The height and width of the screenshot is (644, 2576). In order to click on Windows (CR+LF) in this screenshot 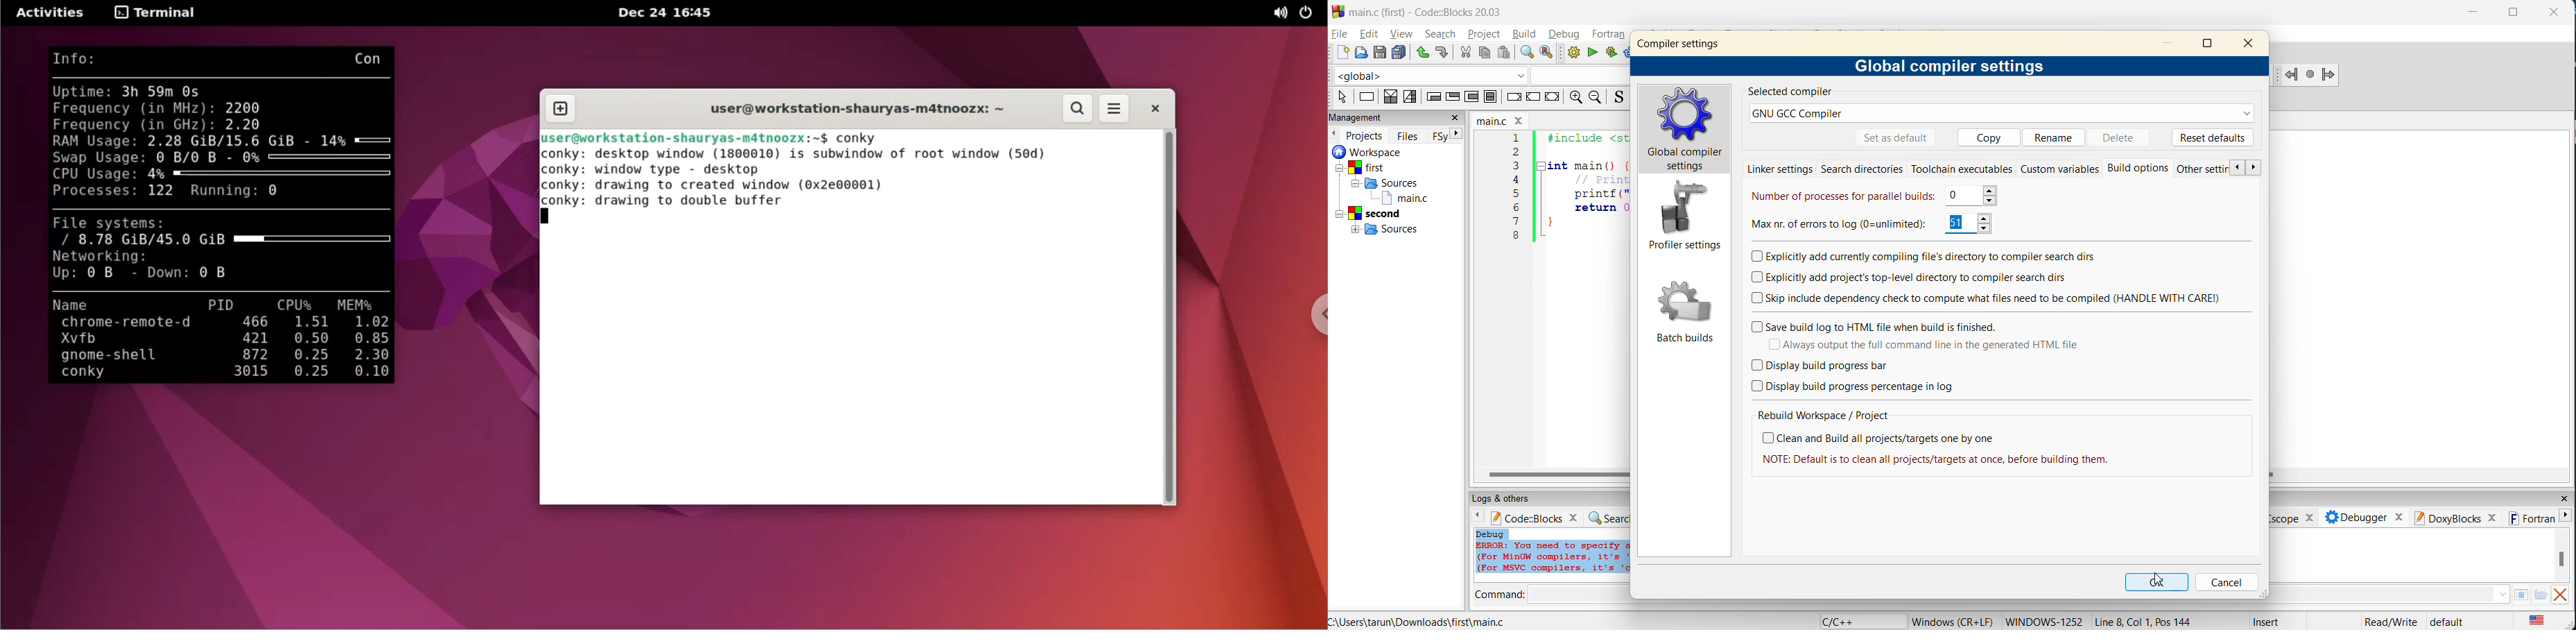, I will do `click(1951, 621)`.